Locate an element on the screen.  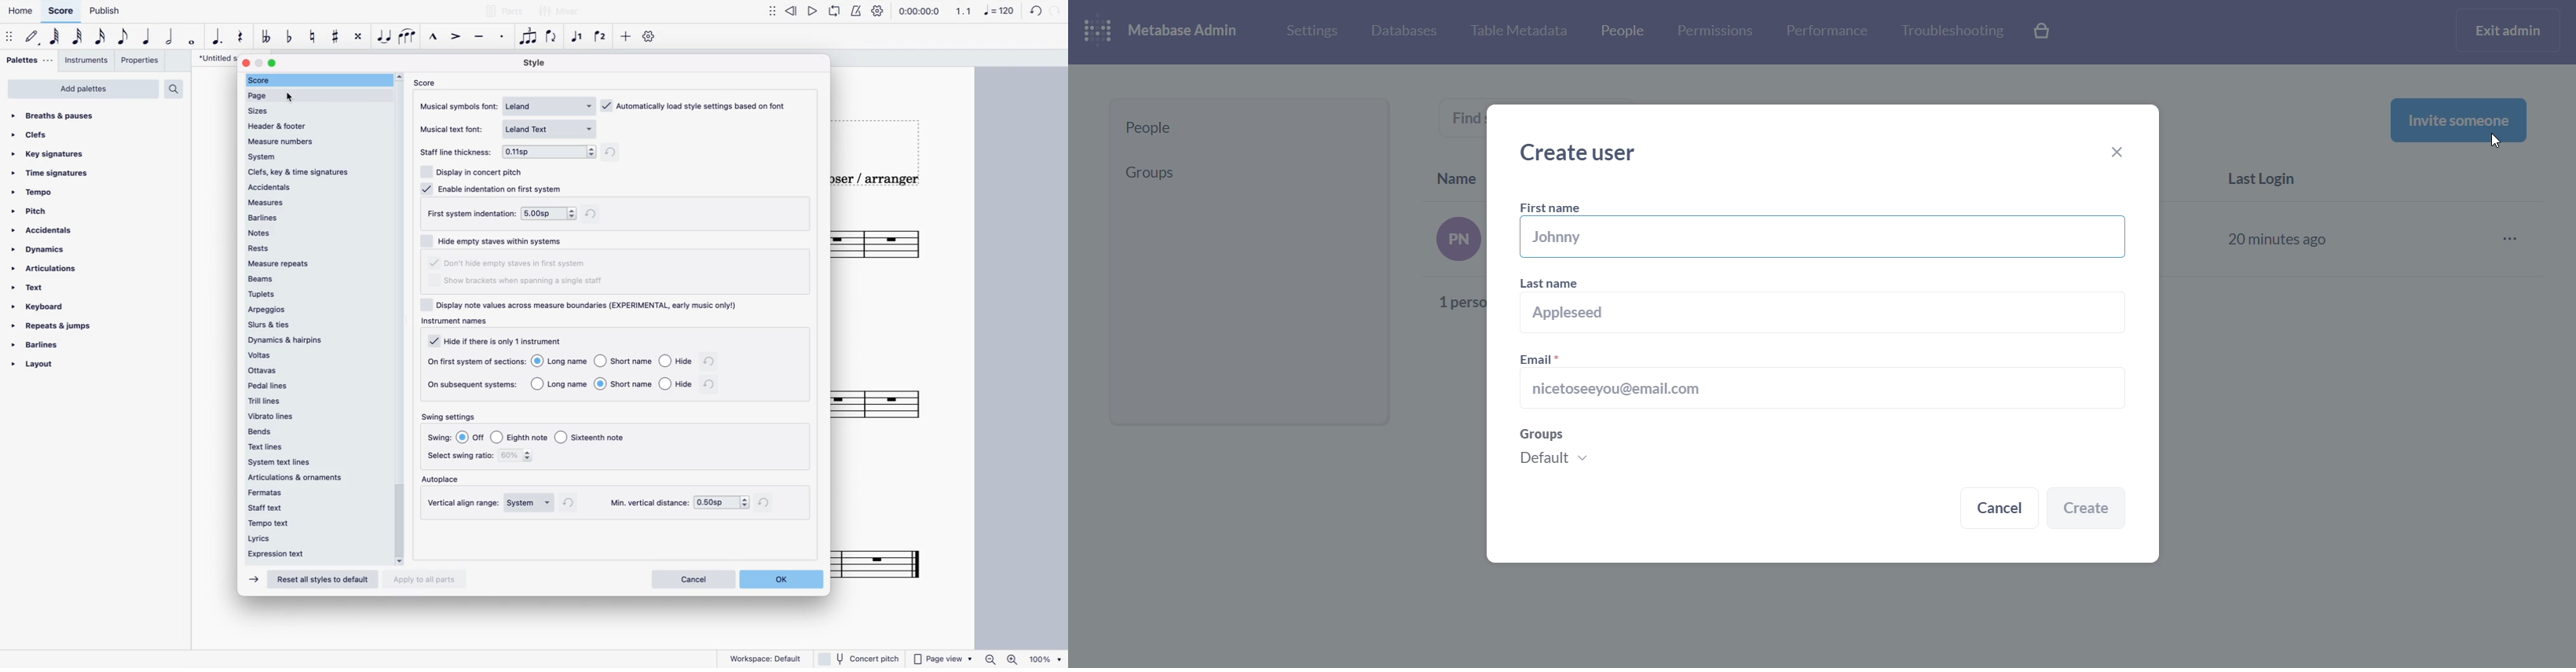
scroll bar is located at coordinates (400, 315).